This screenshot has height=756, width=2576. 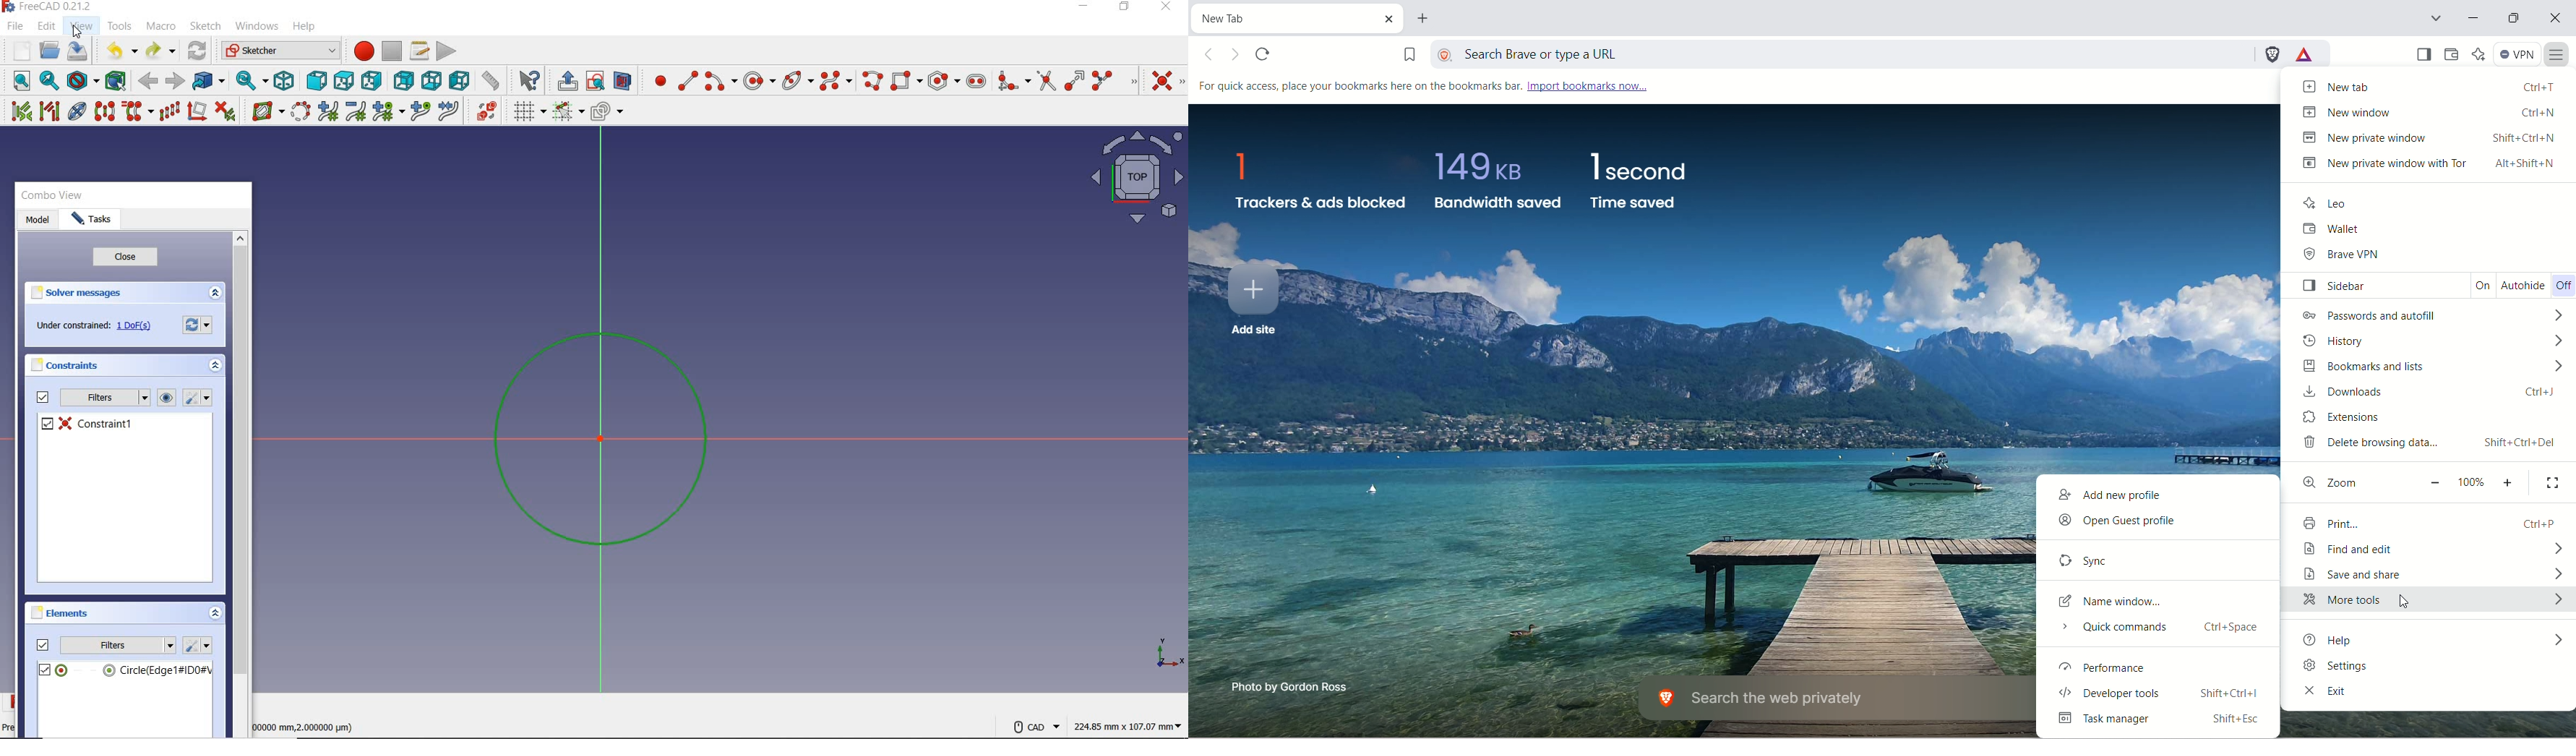 What do you see at coordinates (2152, 602) in the screenshot?
I see `name window` at bounding box center [2152, 602].